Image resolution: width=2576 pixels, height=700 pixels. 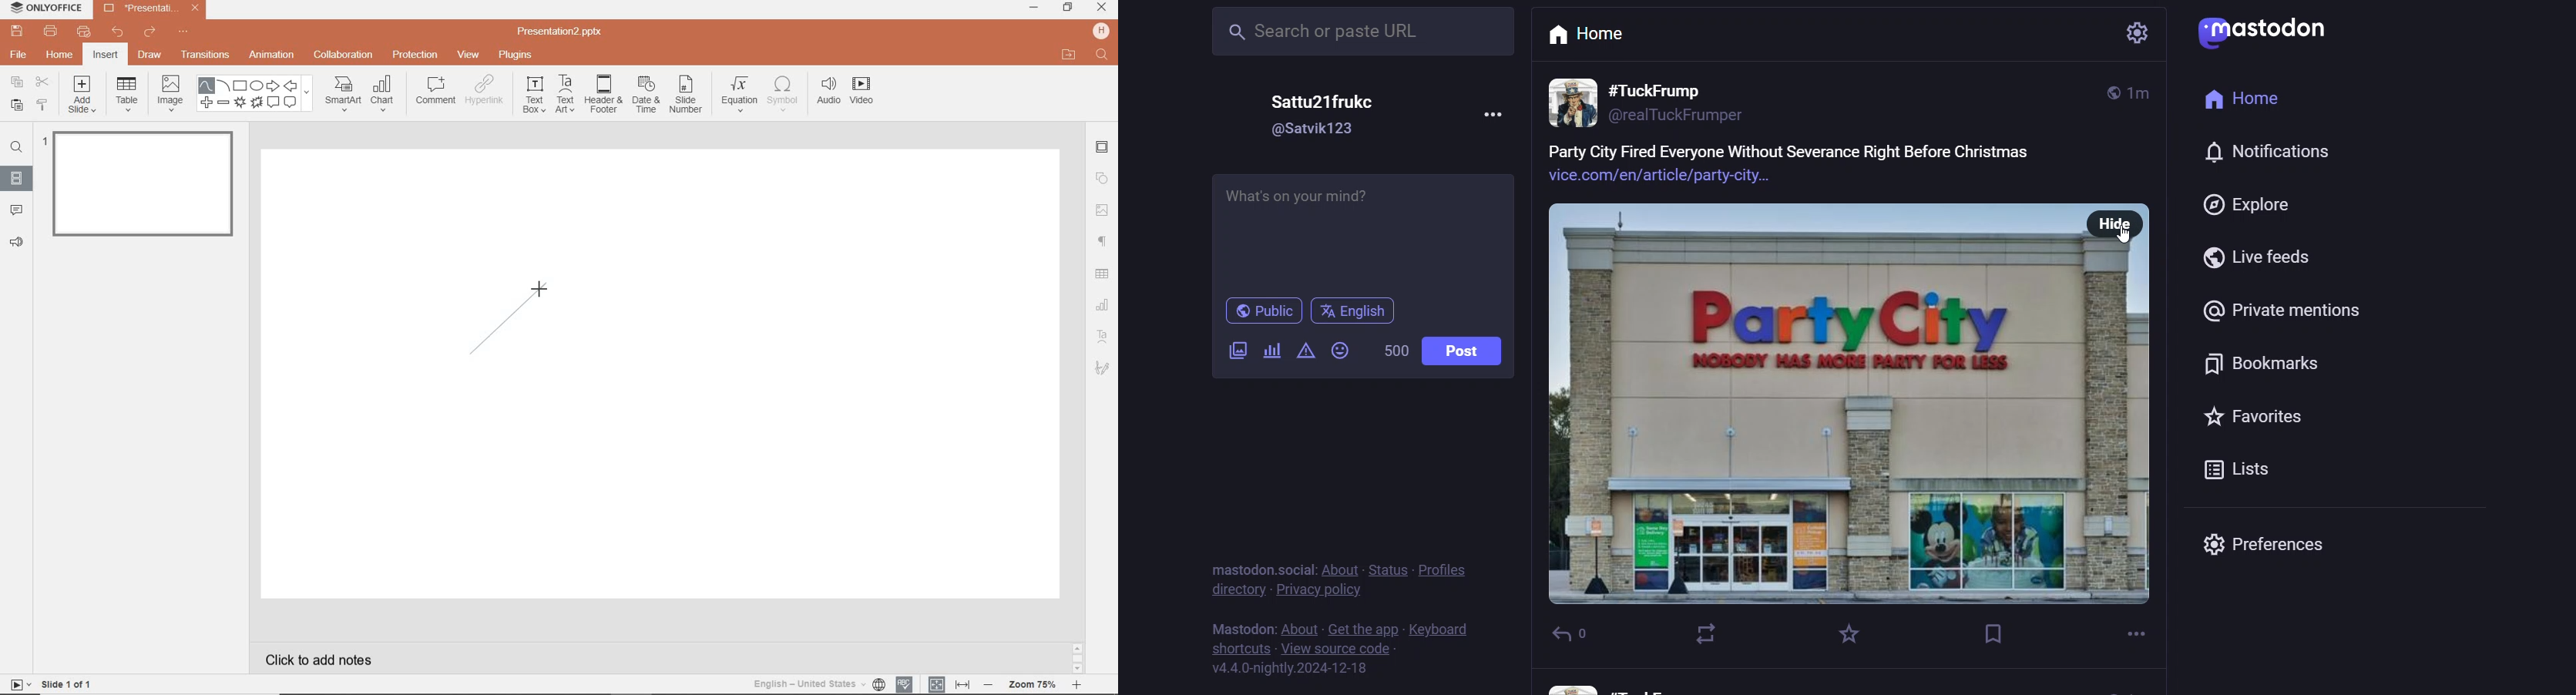 What do you see at coordinates (1102, 210) in the screenshot?
I see `image settings` at bounding box center [1102, 210].